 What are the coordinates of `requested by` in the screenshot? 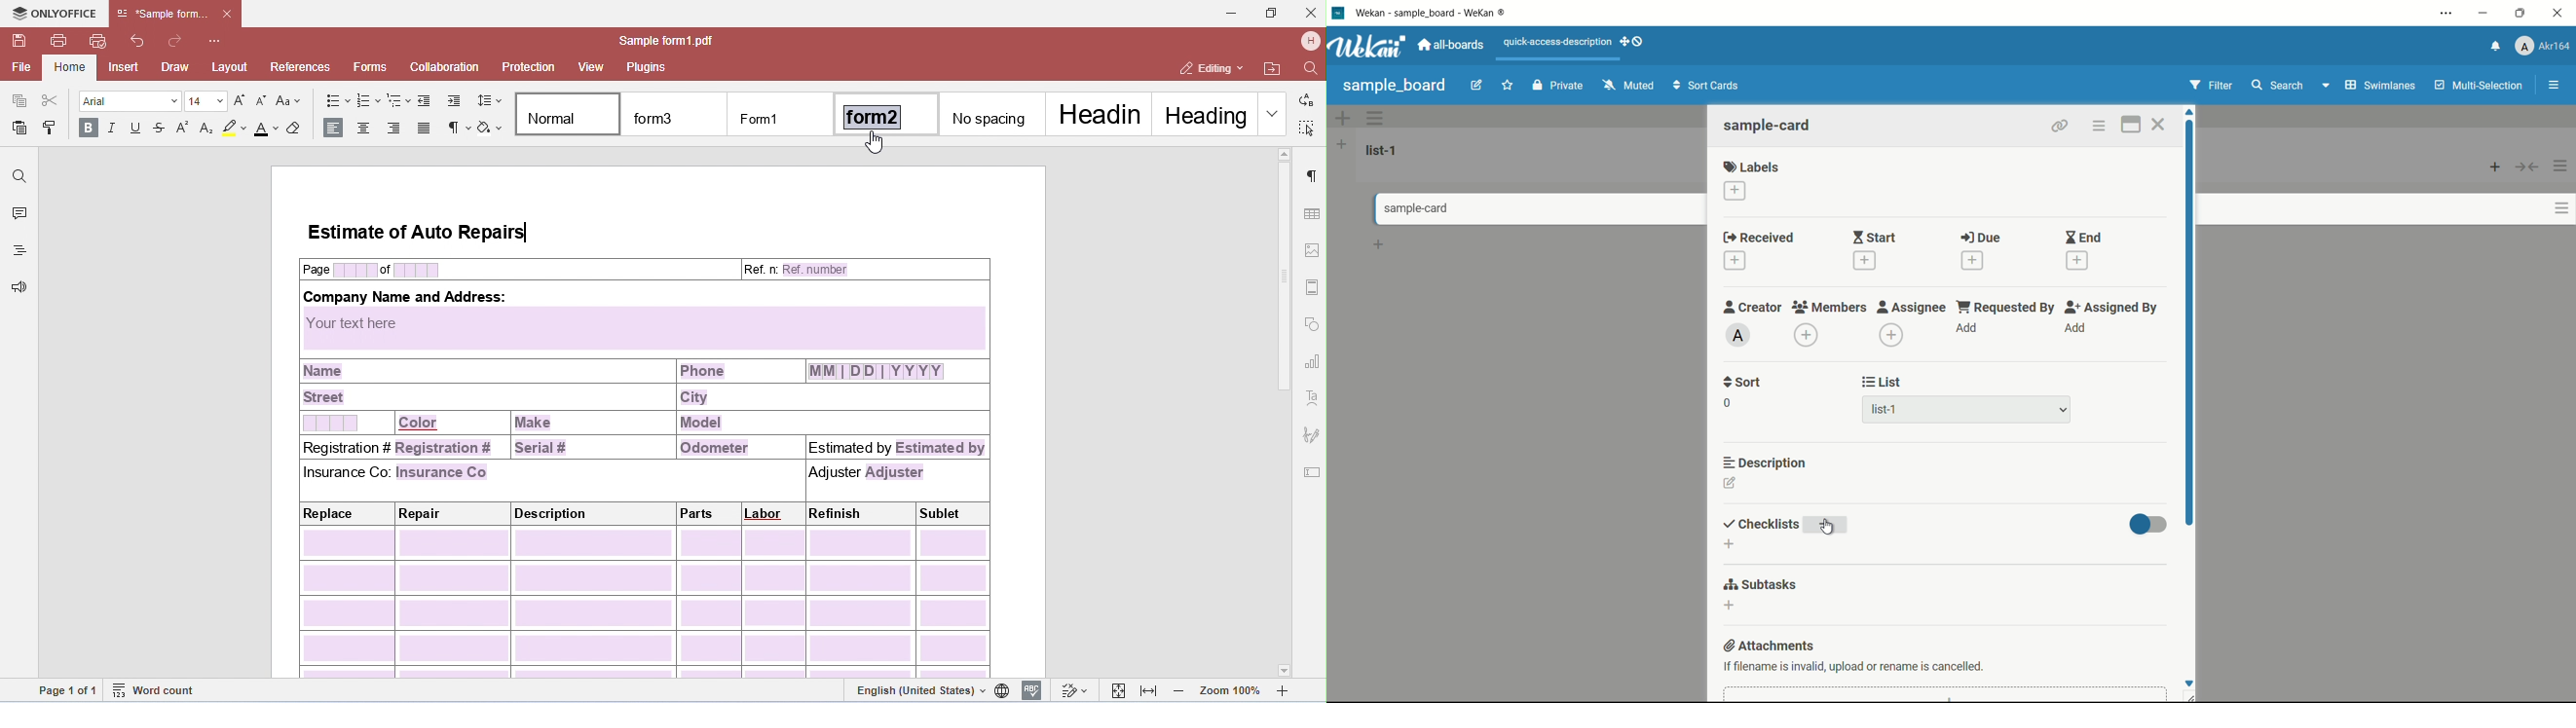 It's located at (2007, 307).